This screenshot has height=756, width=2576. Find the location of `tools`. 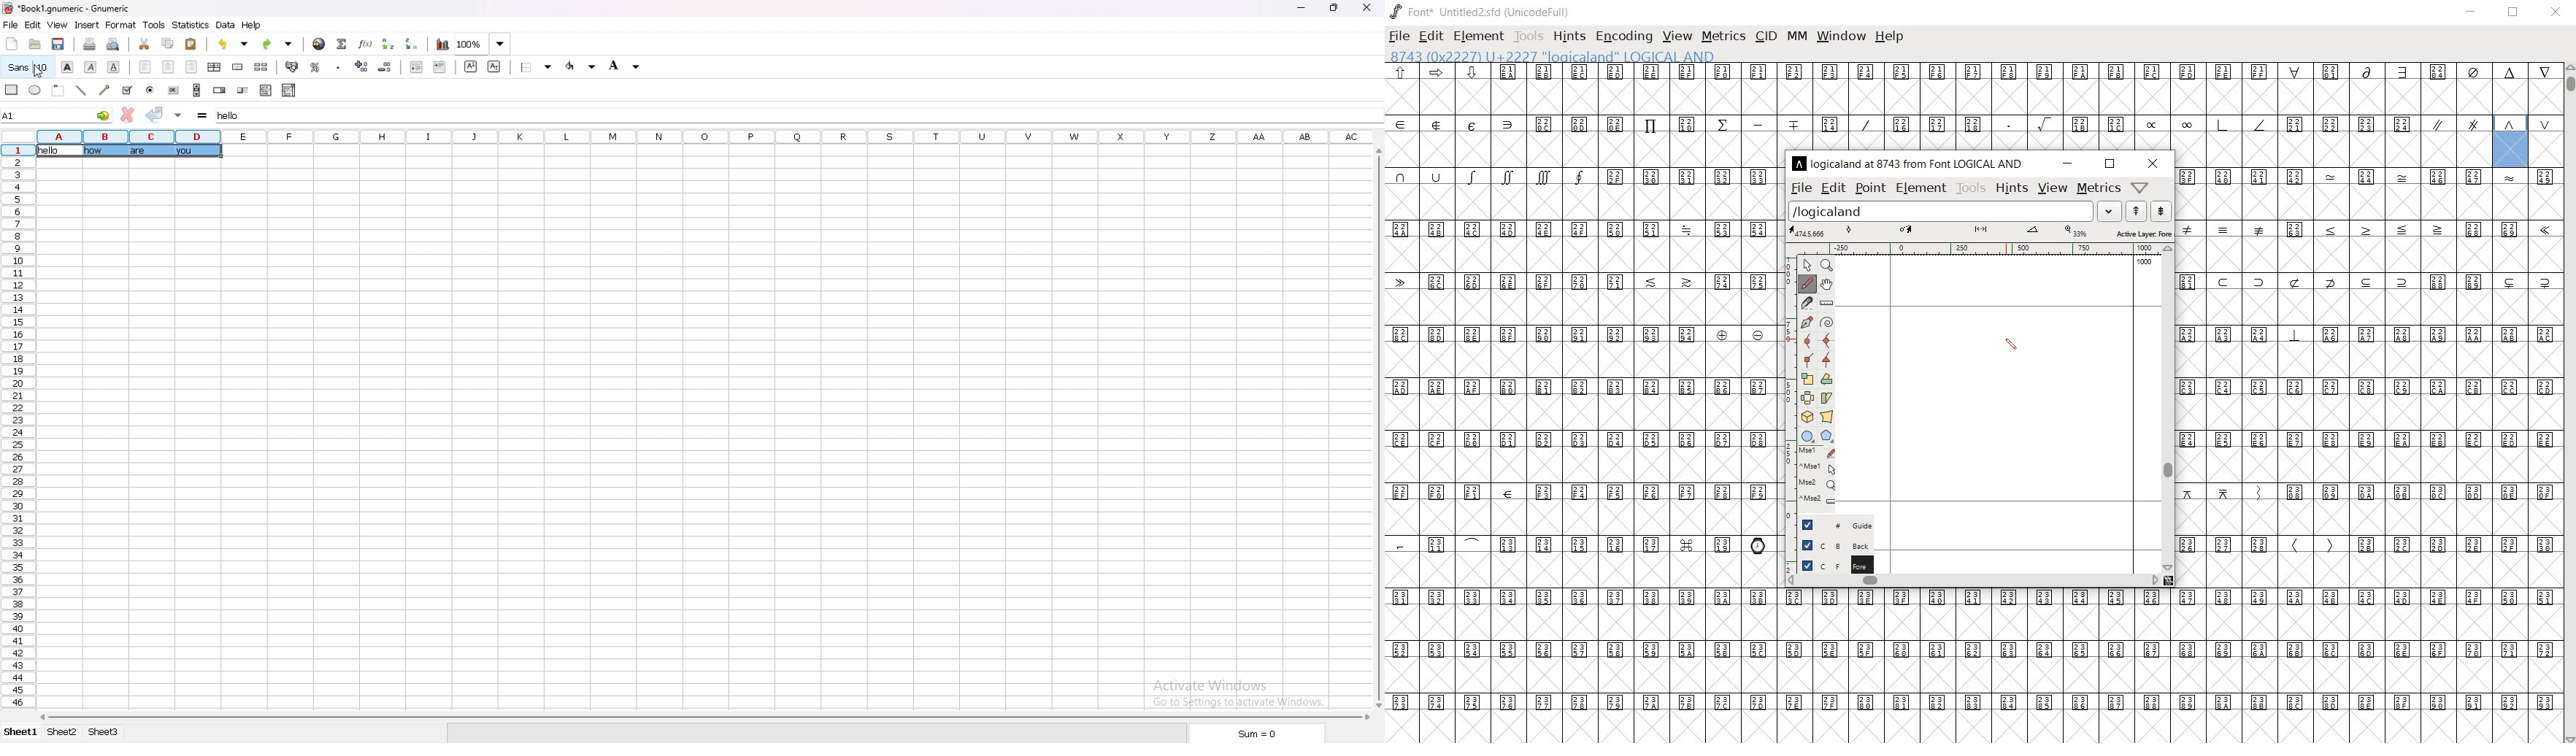

tools is located at coordinates (1970, 188).